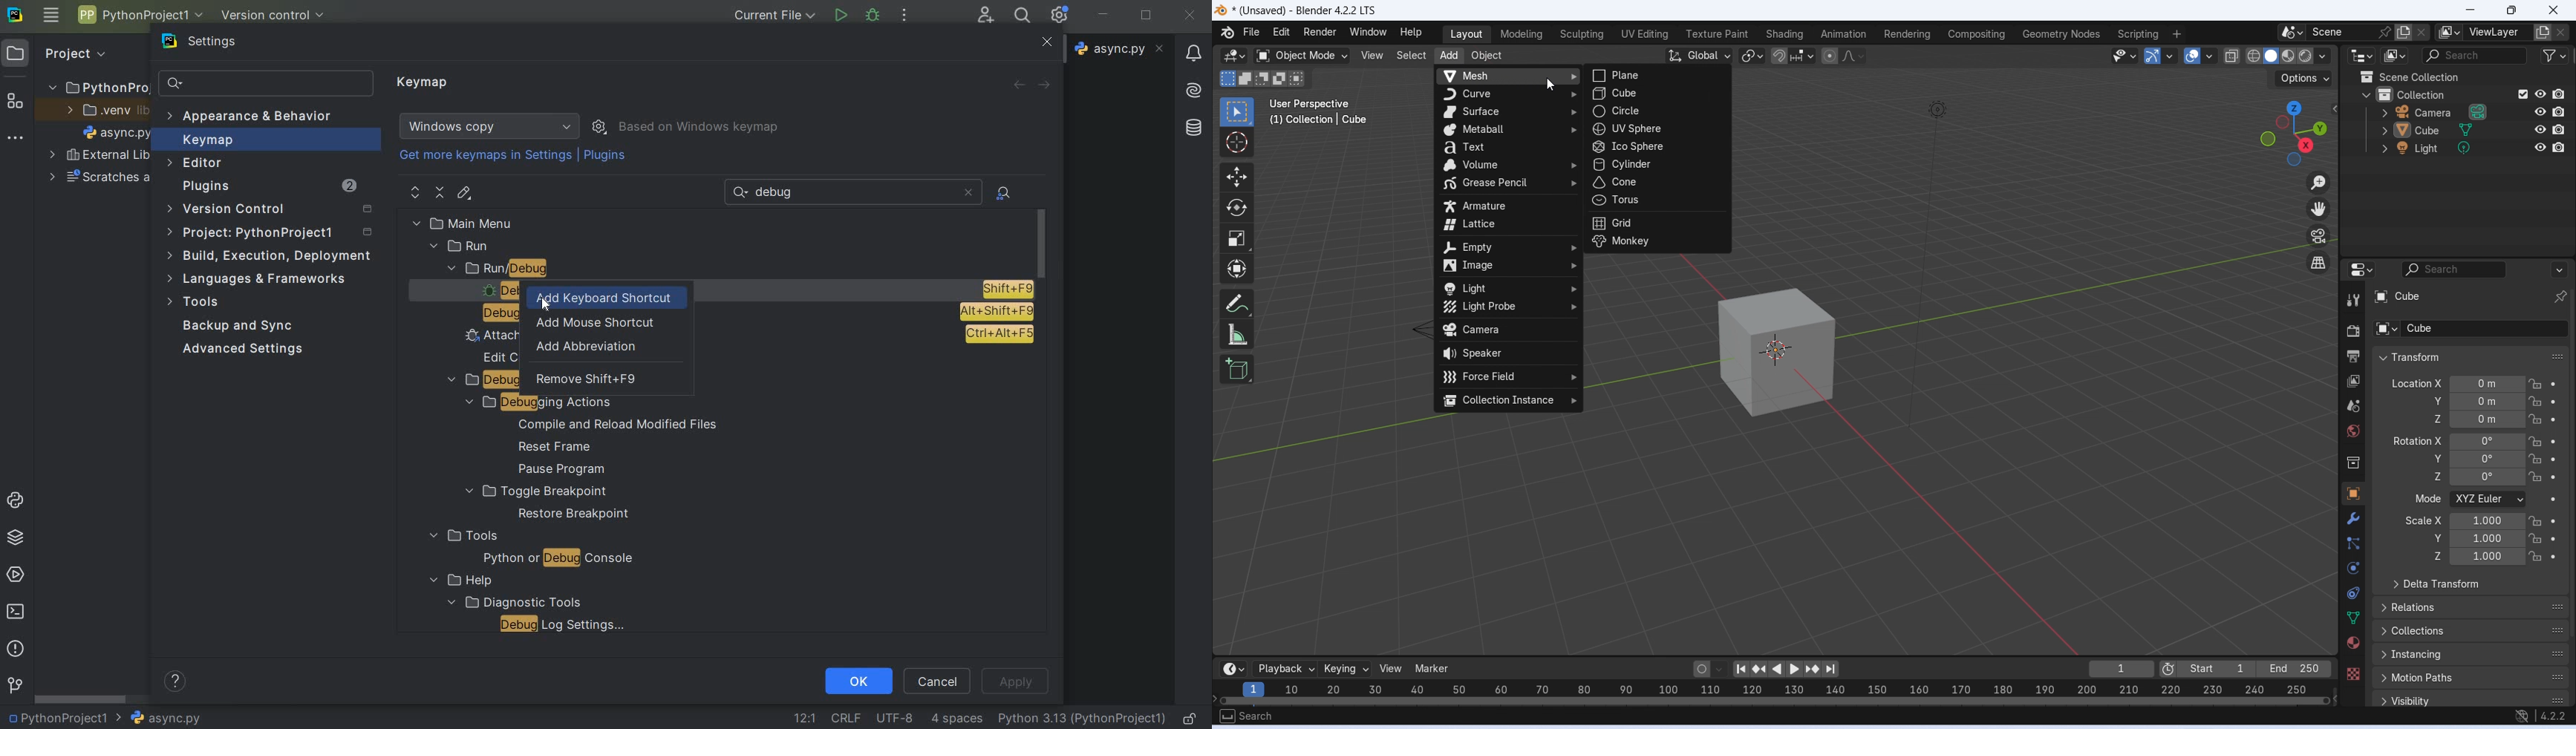  I want to click on database, so click(1196, 125).